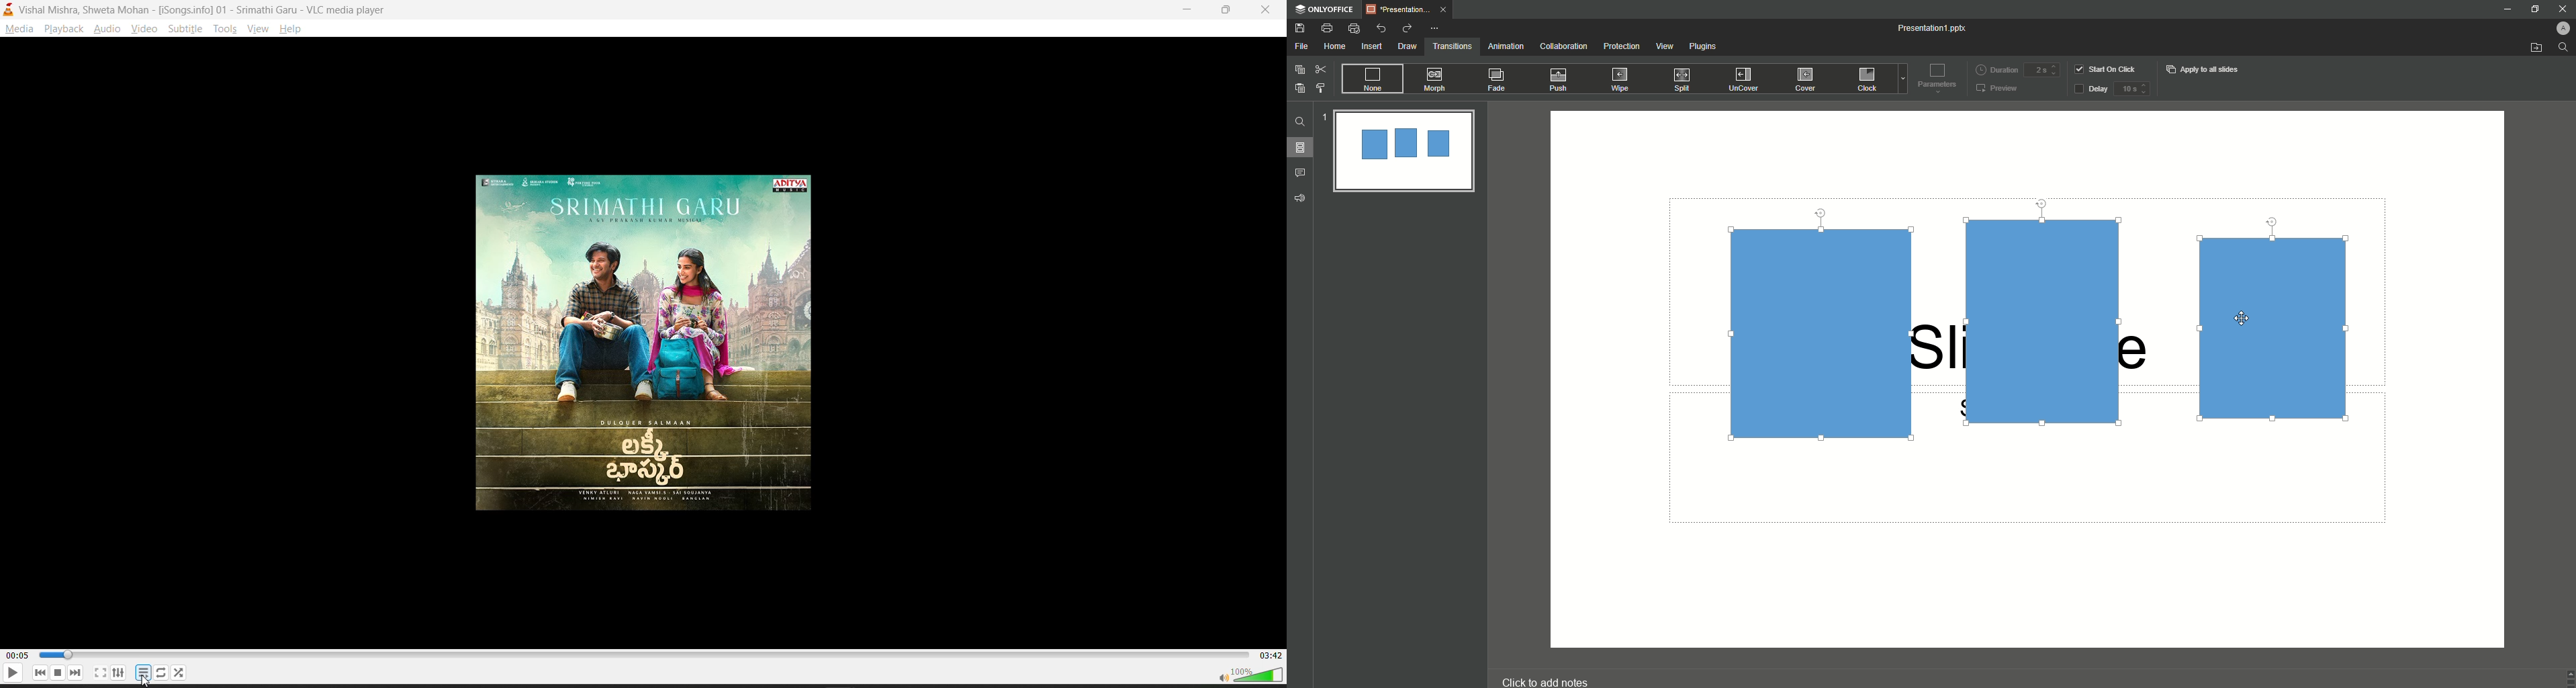 This screenshot has width=2576, height=700. Describe the element at coordinates (1300, 88) in the screenshot. I see `Paste` at that location.